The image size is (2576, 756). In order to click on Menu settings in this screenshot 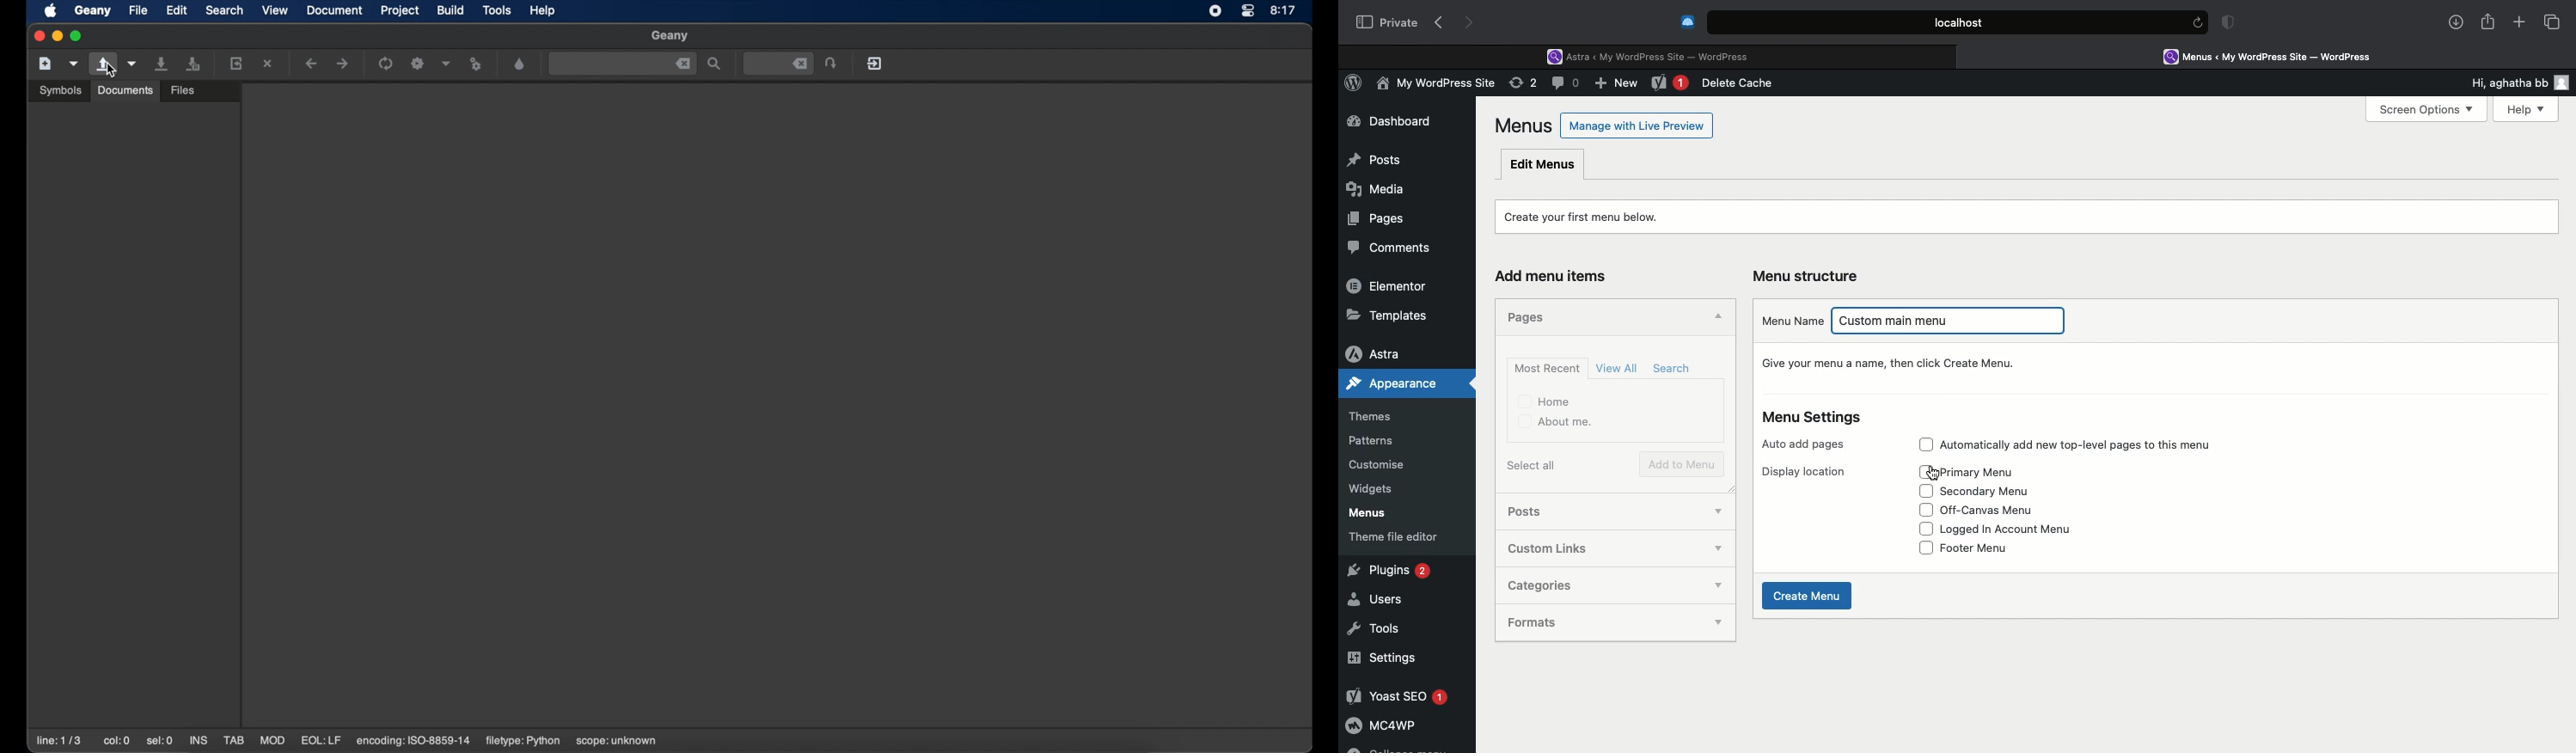, I will do `click(1814, 418)`.